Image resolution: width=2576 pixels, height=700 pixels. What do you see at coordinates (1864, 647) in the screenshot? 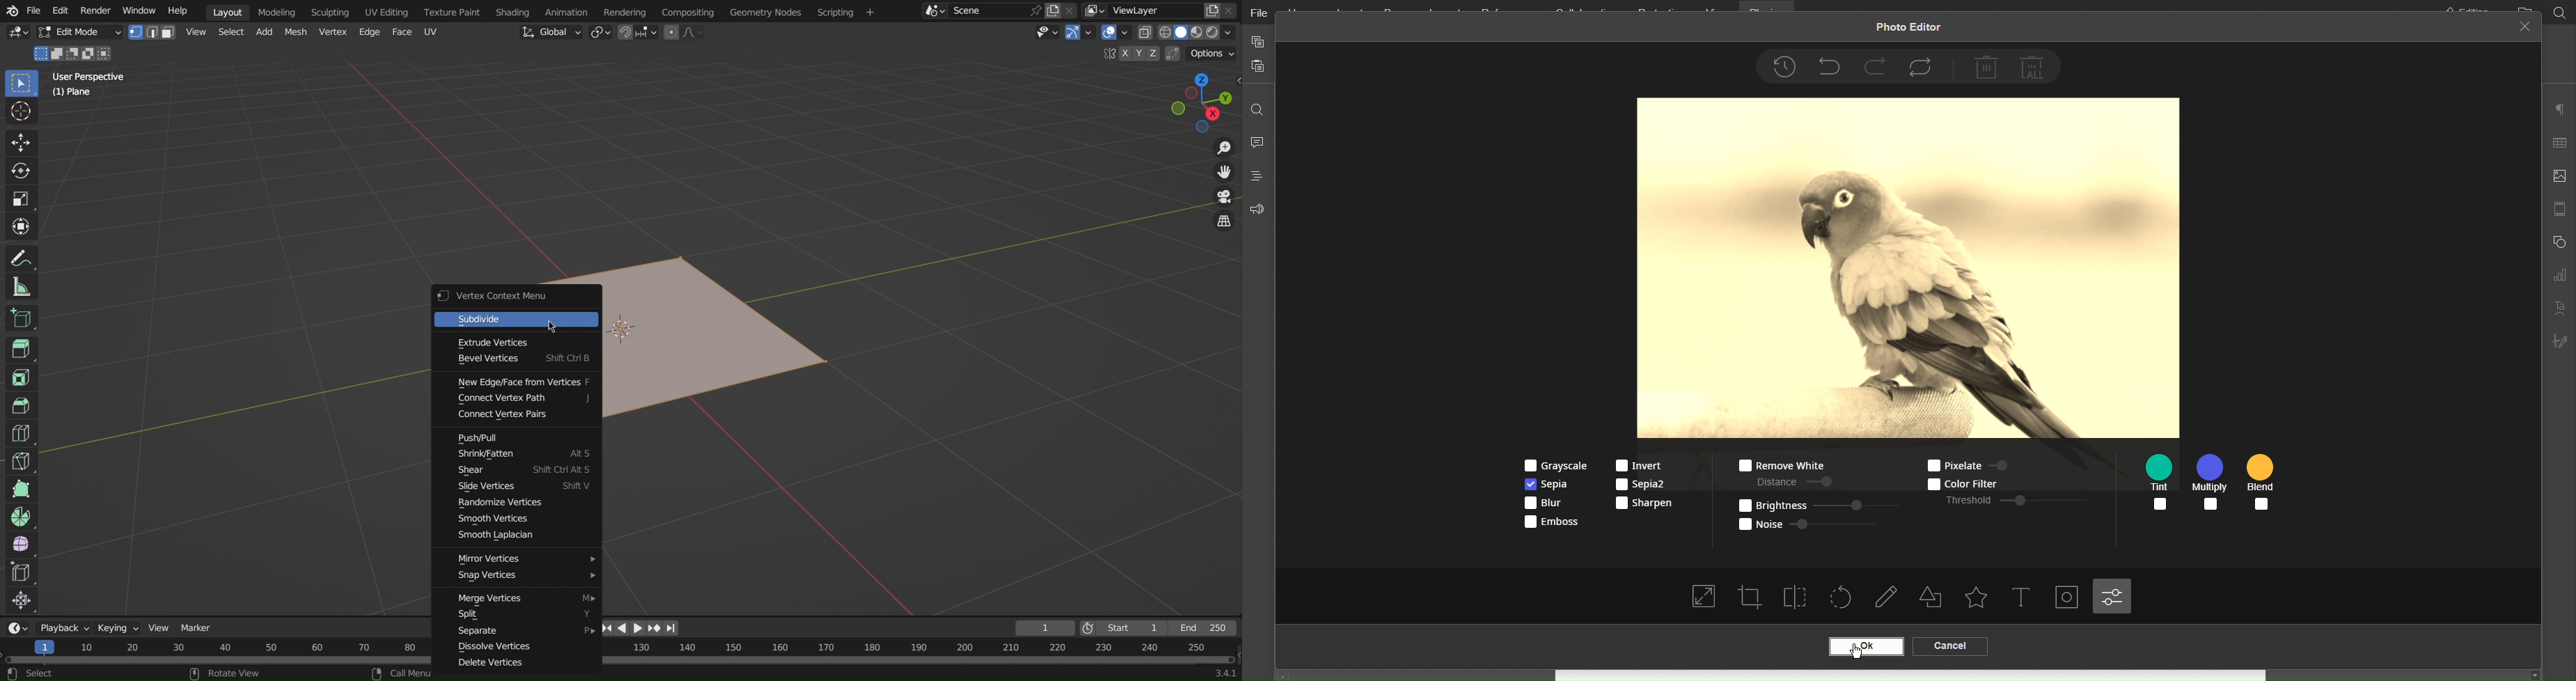
I see `Ok` at bounding box center [1864, 647].